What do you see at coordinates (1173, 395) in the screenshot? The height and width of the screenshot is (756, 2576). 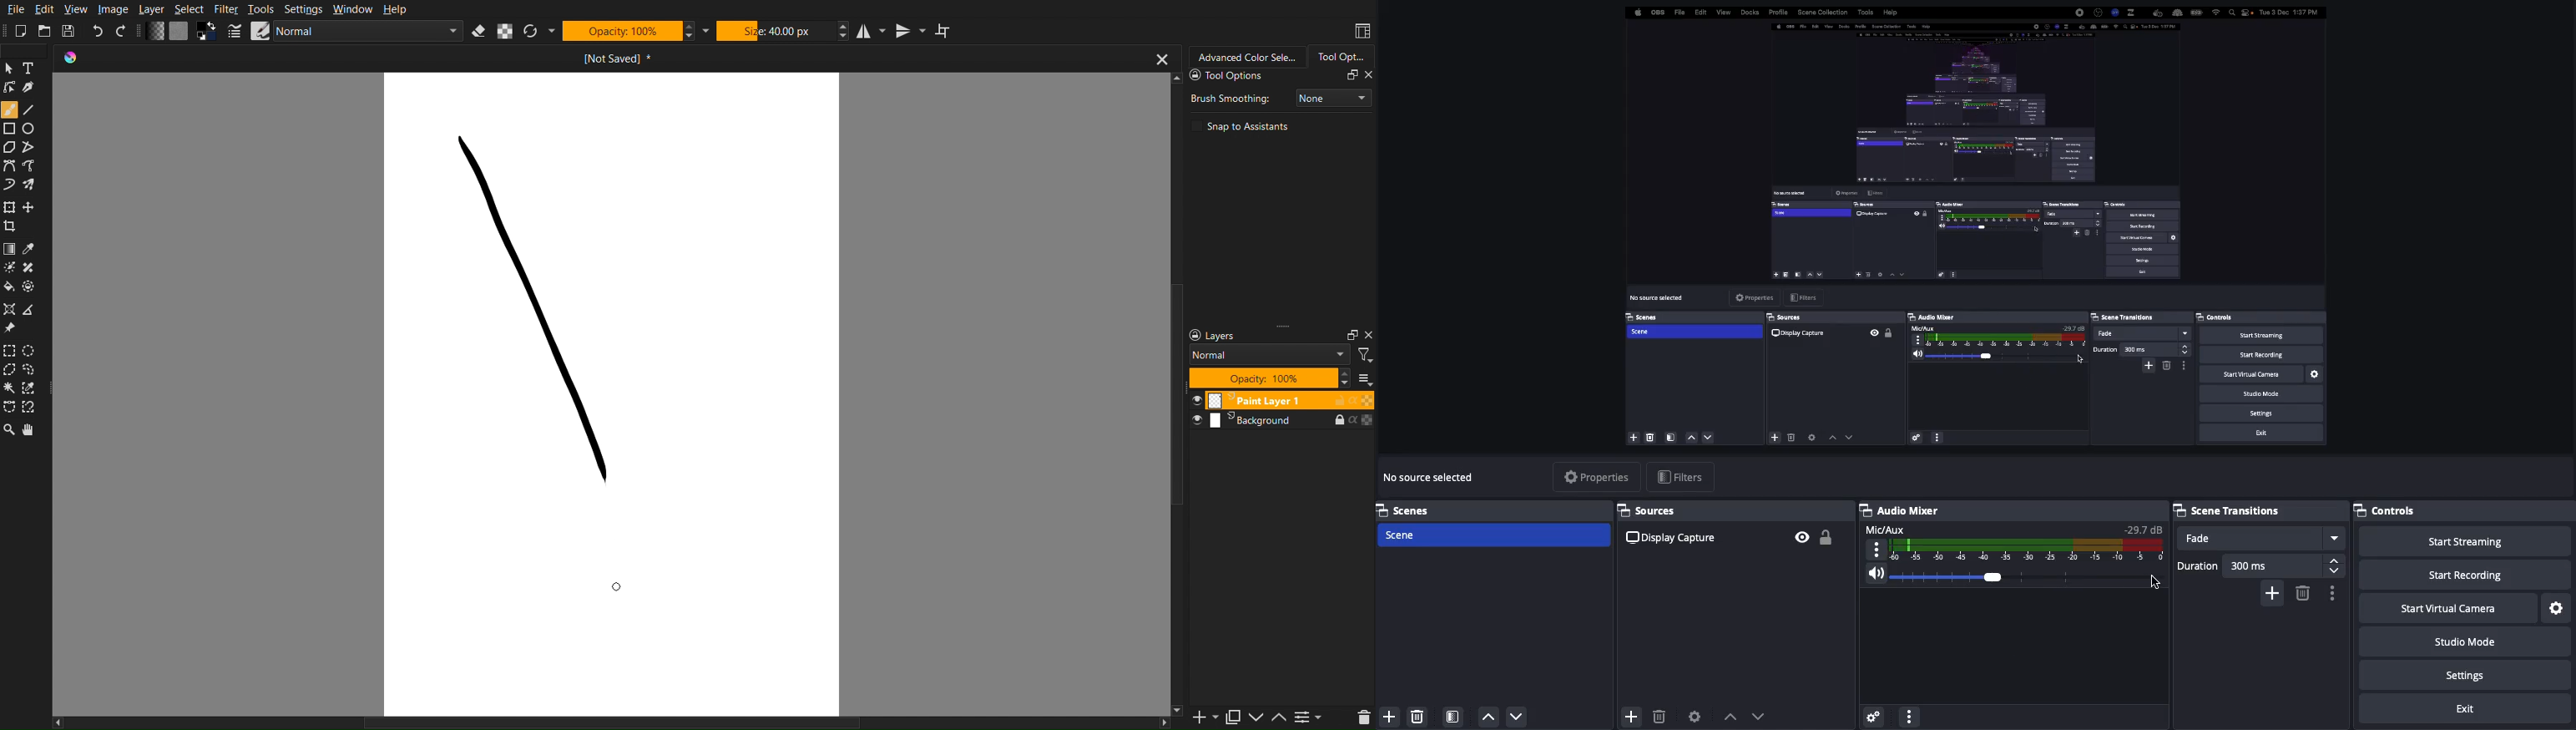 I see `Scrollbar` at bounding box center [1173, 395].